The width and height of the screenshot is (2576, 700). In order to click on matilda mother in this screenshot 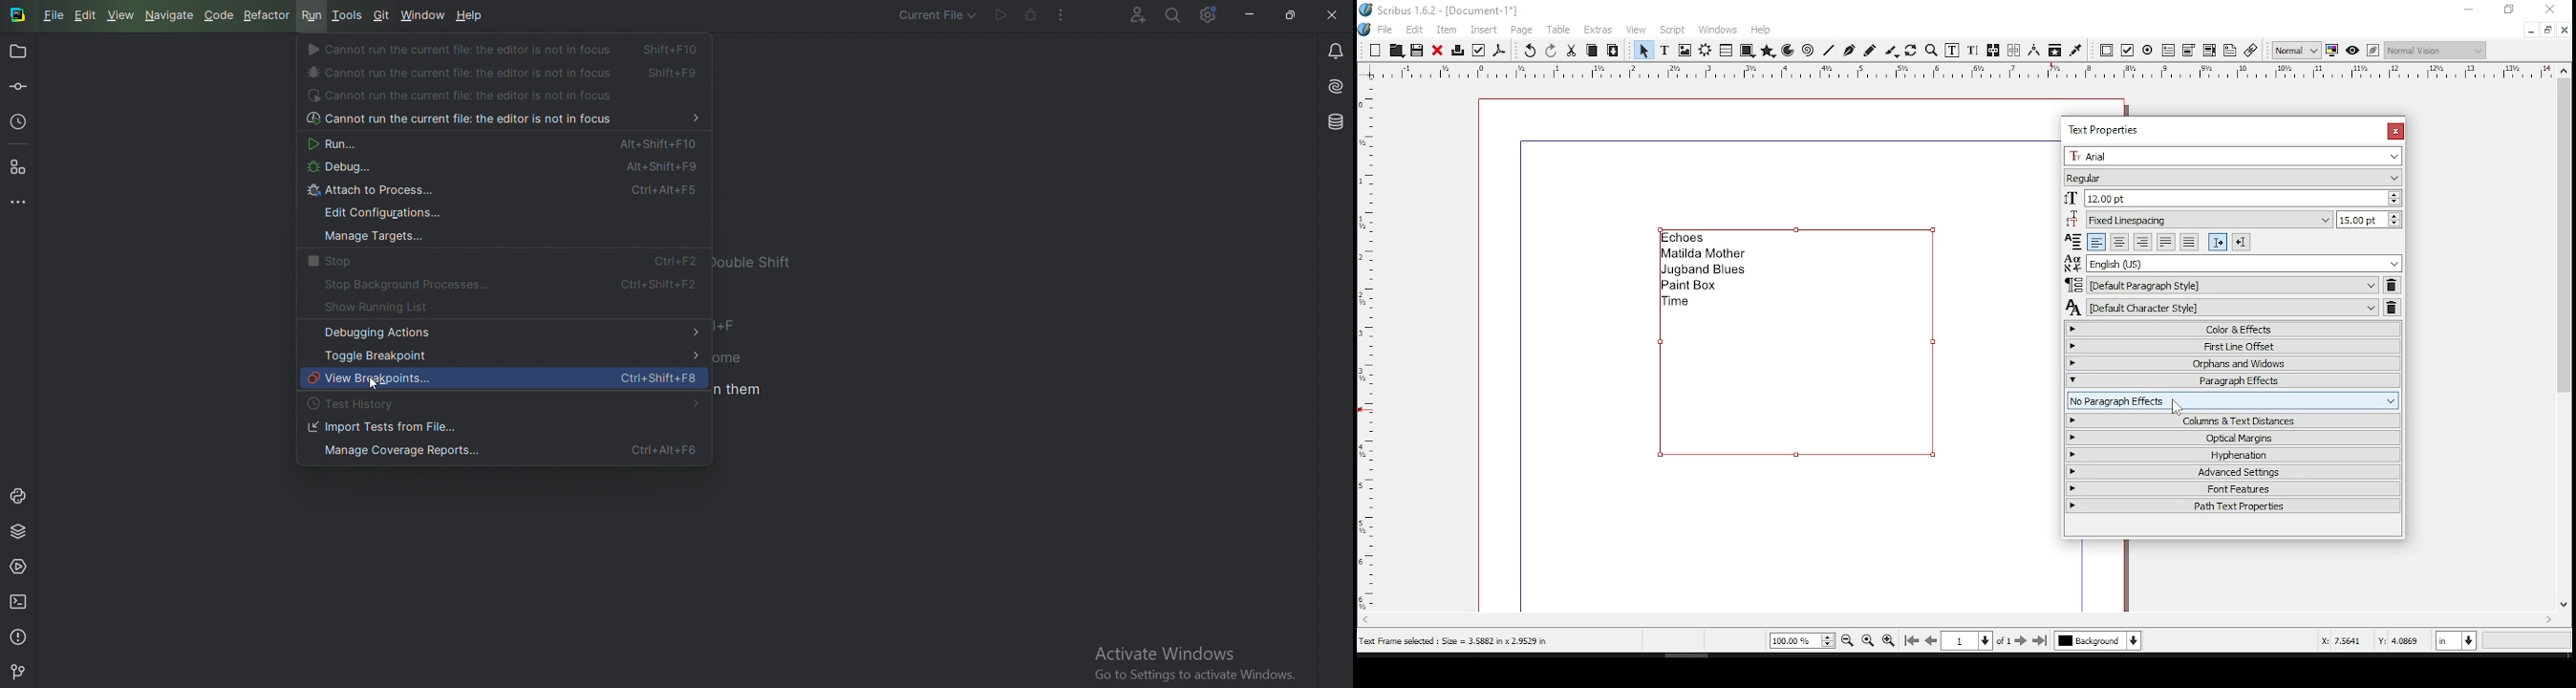, I will do `click(1704, 254)`.